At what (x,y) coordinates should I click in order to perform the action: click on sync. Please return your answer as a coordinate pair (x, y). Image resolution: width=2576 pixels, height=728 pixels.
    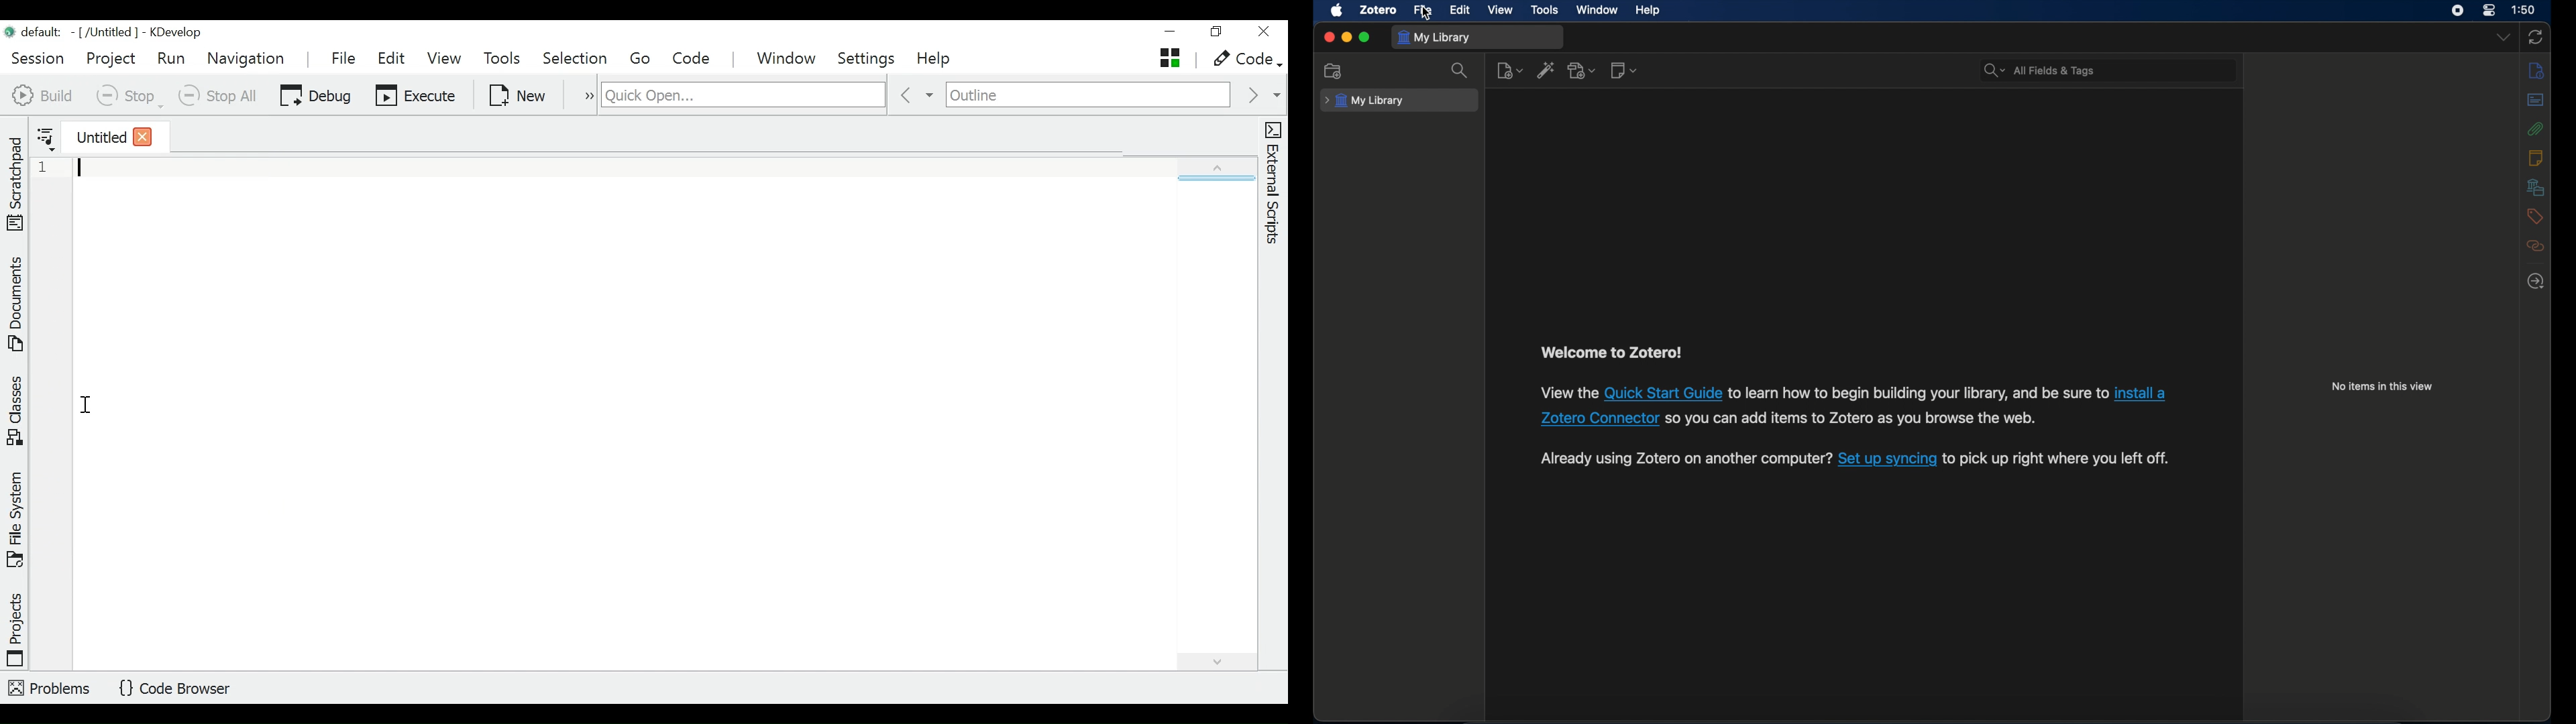
    Looking at the image, I should click on (2534, 37).